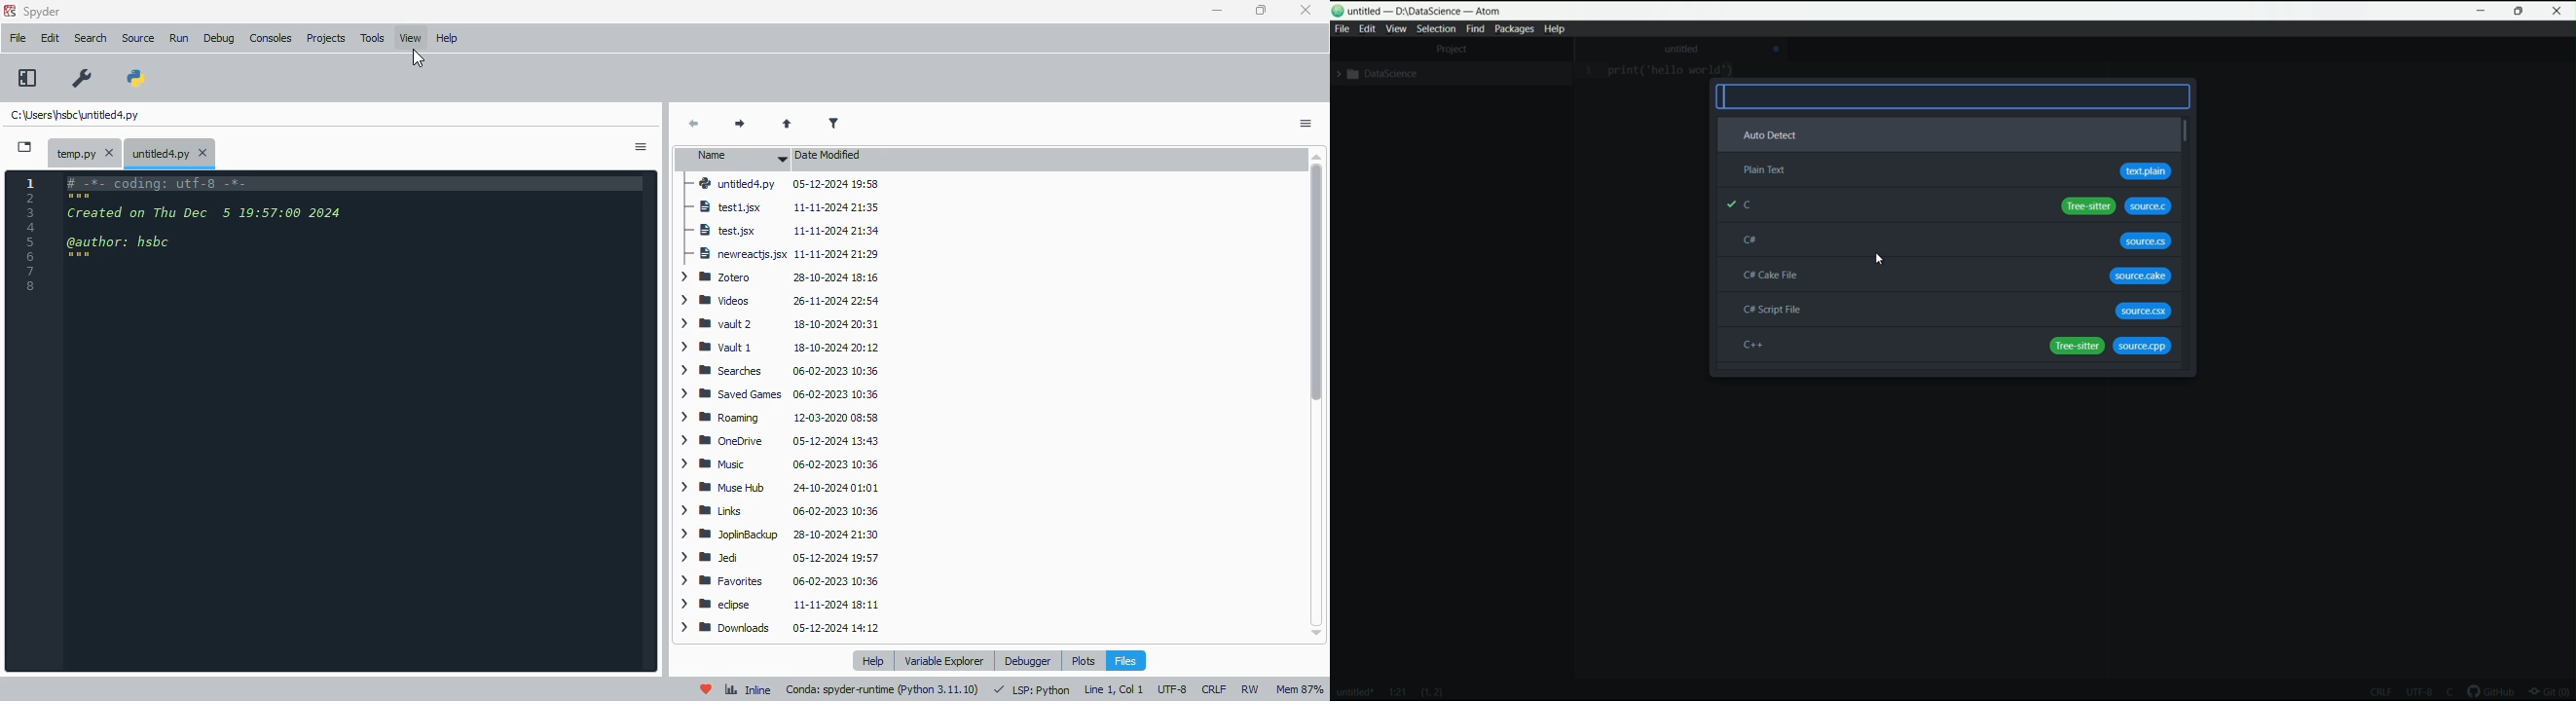 The image size is (2576, 728). What do you see at coordinates (1262, 10) in the screenshot?
I see `maximize` at bounding box center [1262, 10].